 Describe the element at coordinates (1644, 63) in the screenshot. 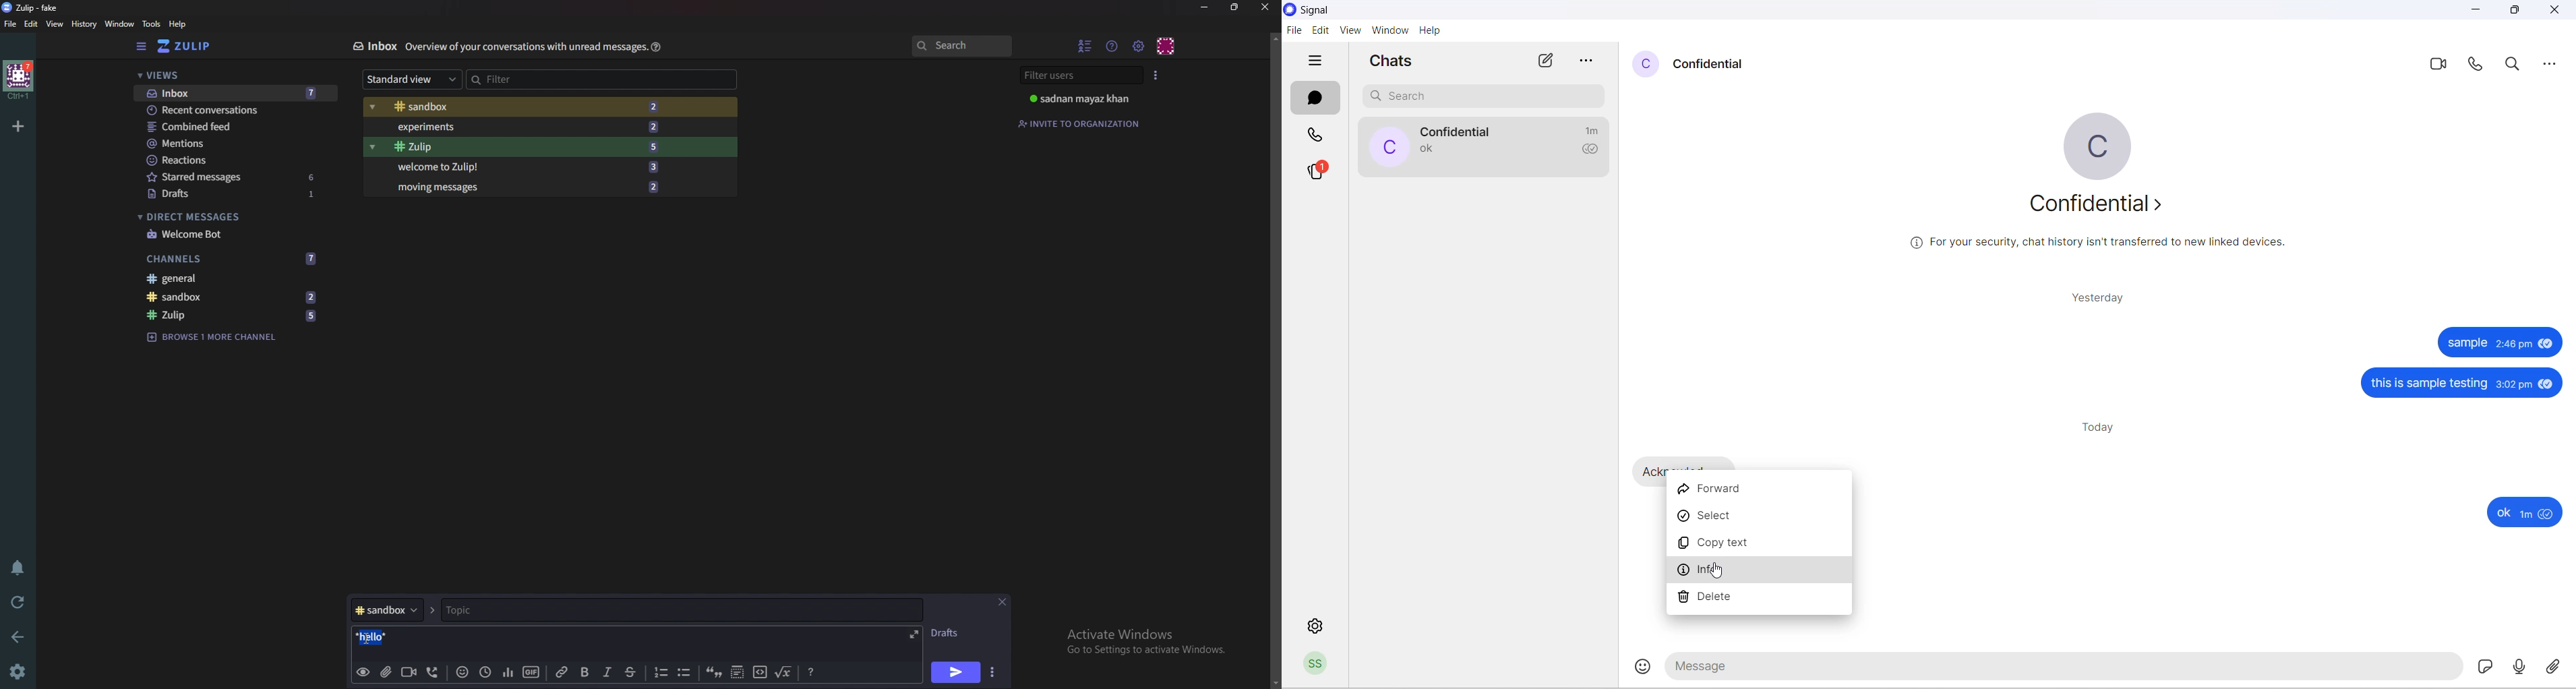

I see `contact profile picture` at that location.